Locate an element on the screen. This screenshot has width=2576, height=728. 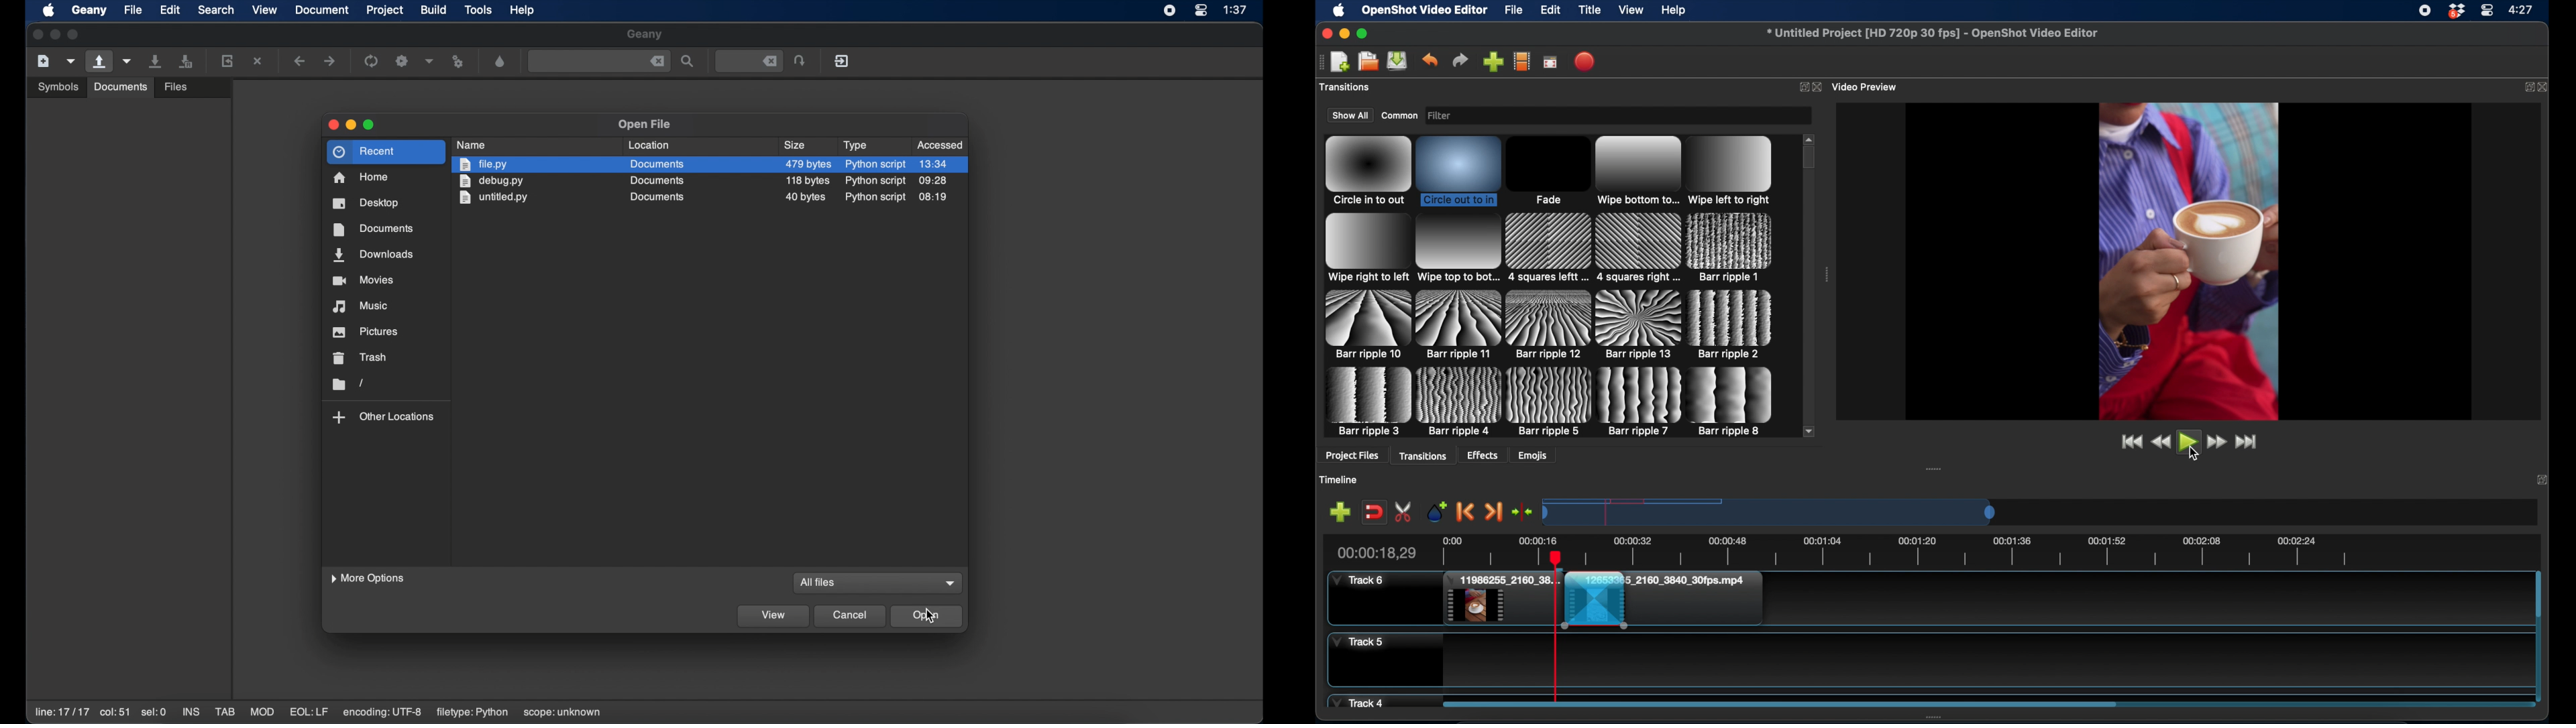
track 5 is located at coordinates (1358, 642).